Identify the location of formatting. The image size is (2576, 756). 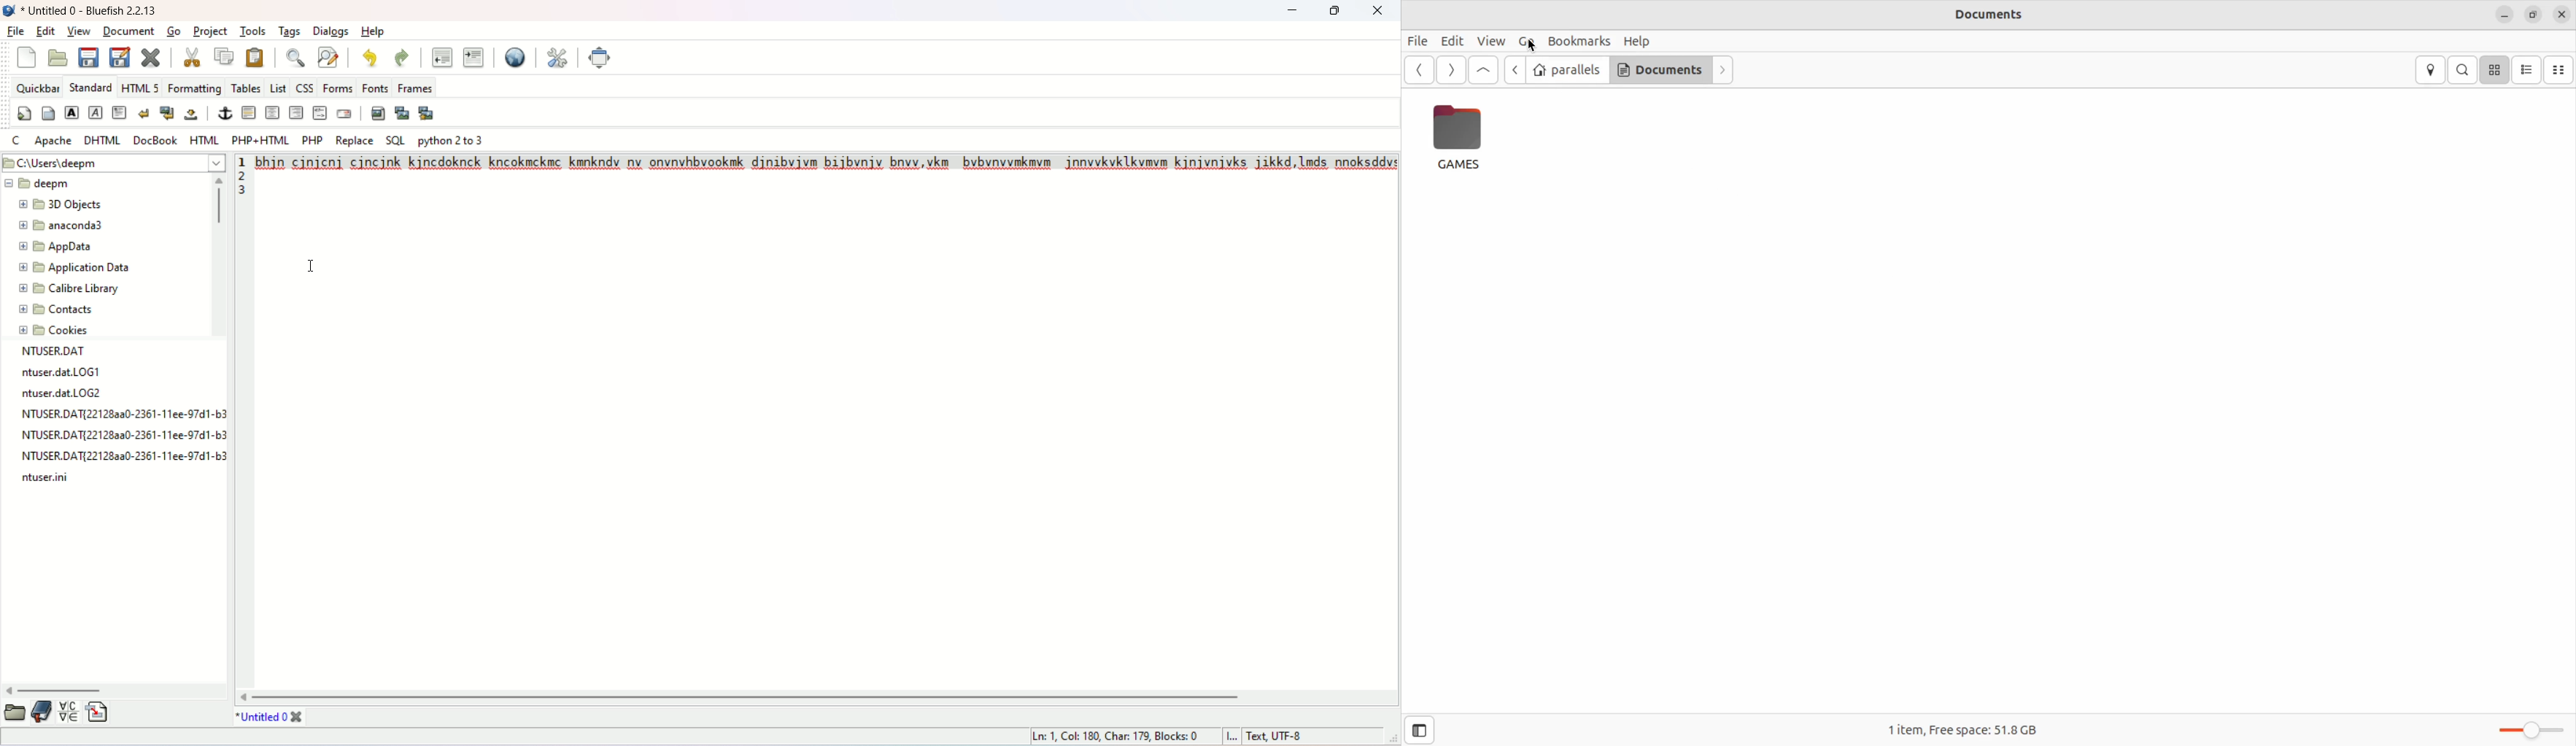
(196, 88).